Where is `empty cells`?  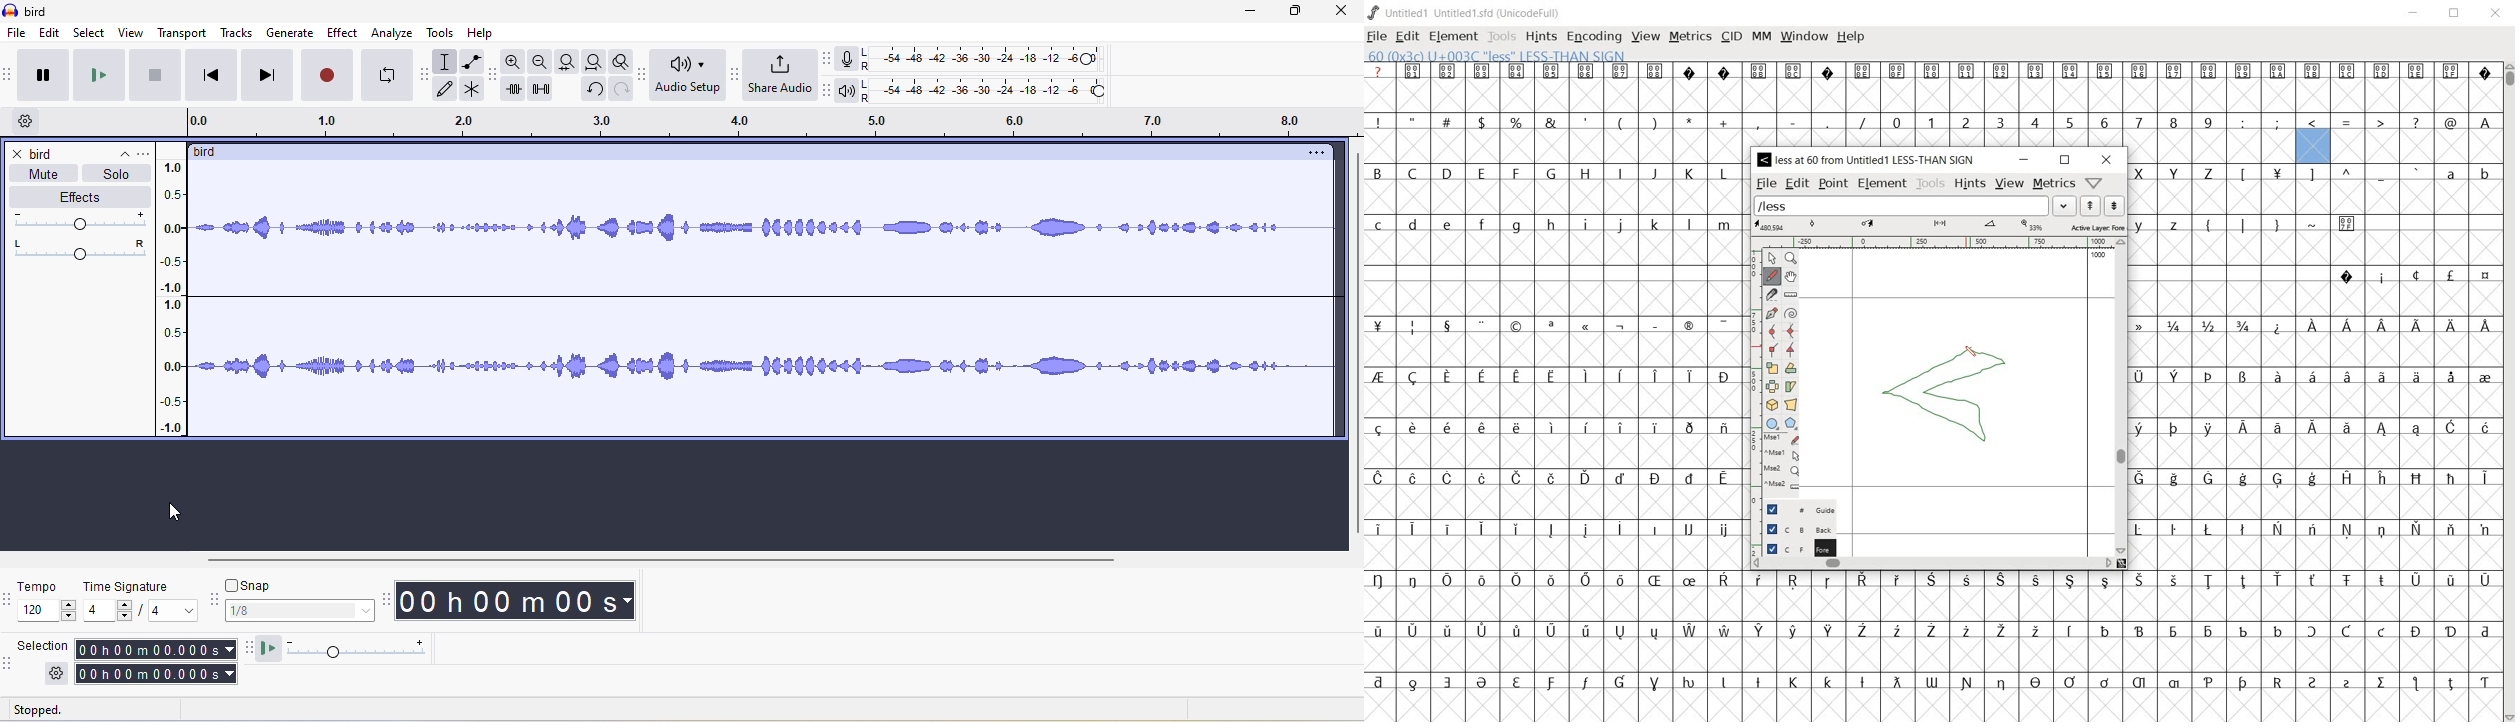
empty cells is located at coordinates (2313, 197).